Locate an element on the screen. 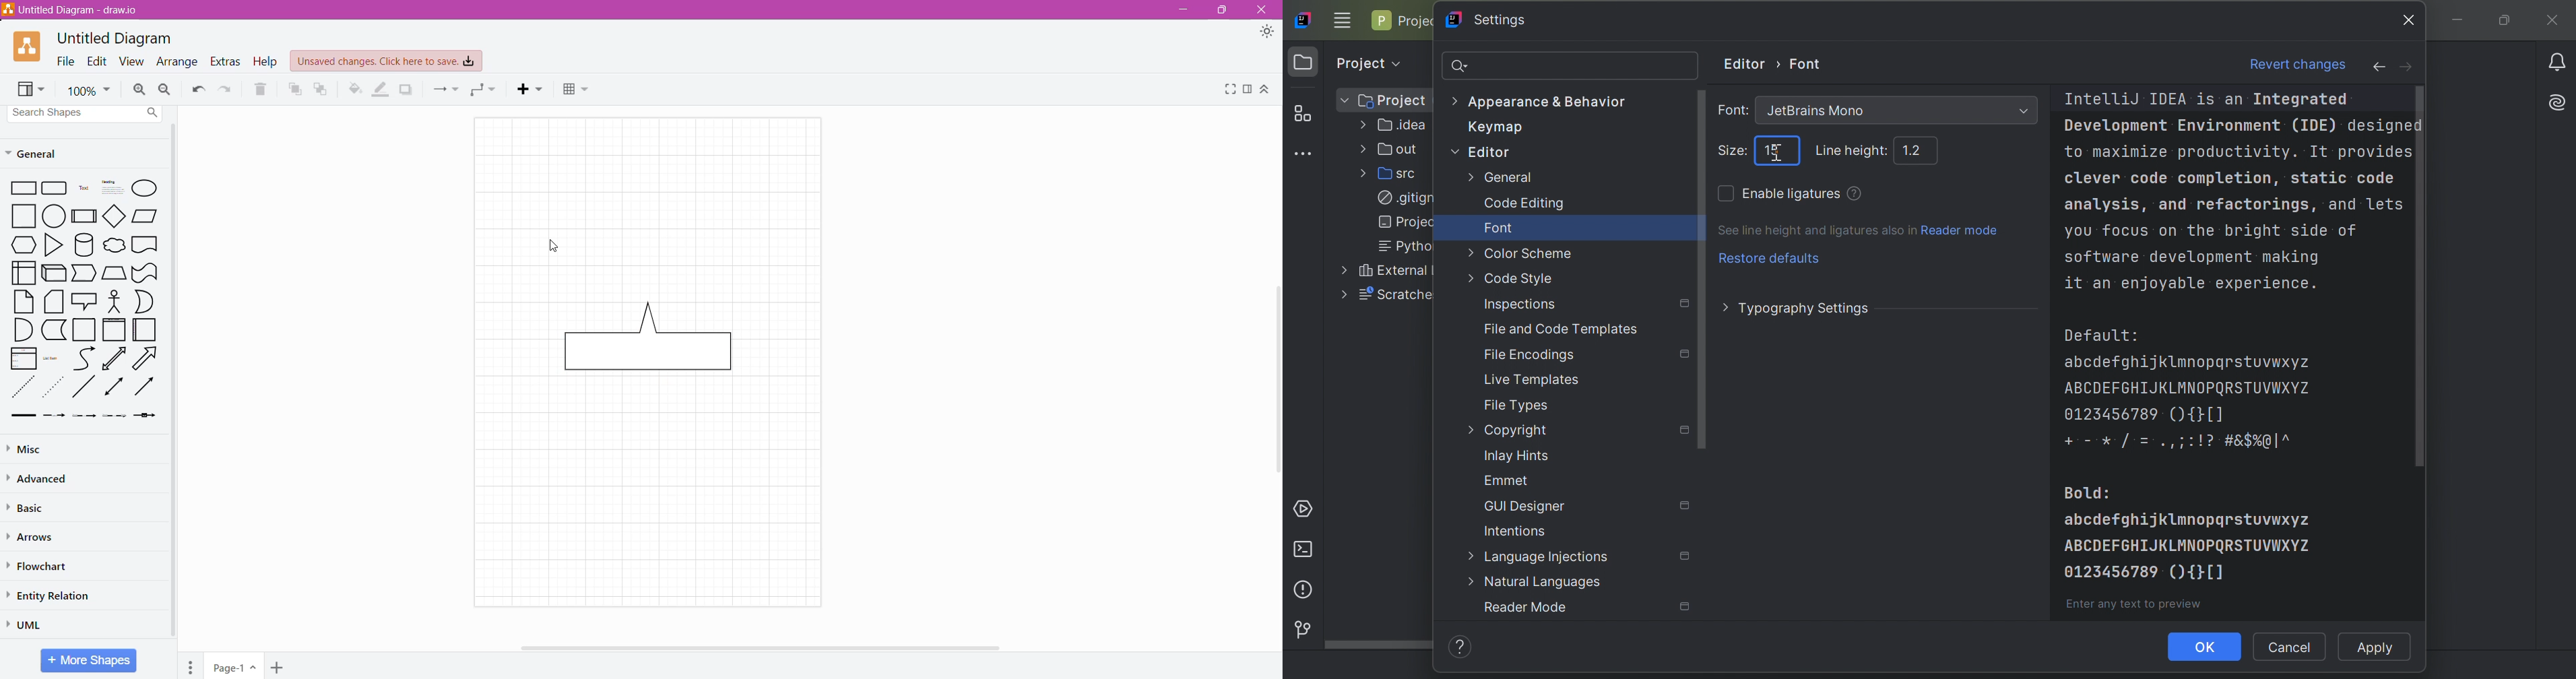 This screenshot has width=2576, height=700. Trapezoid  is located at coordinates (85, 273).